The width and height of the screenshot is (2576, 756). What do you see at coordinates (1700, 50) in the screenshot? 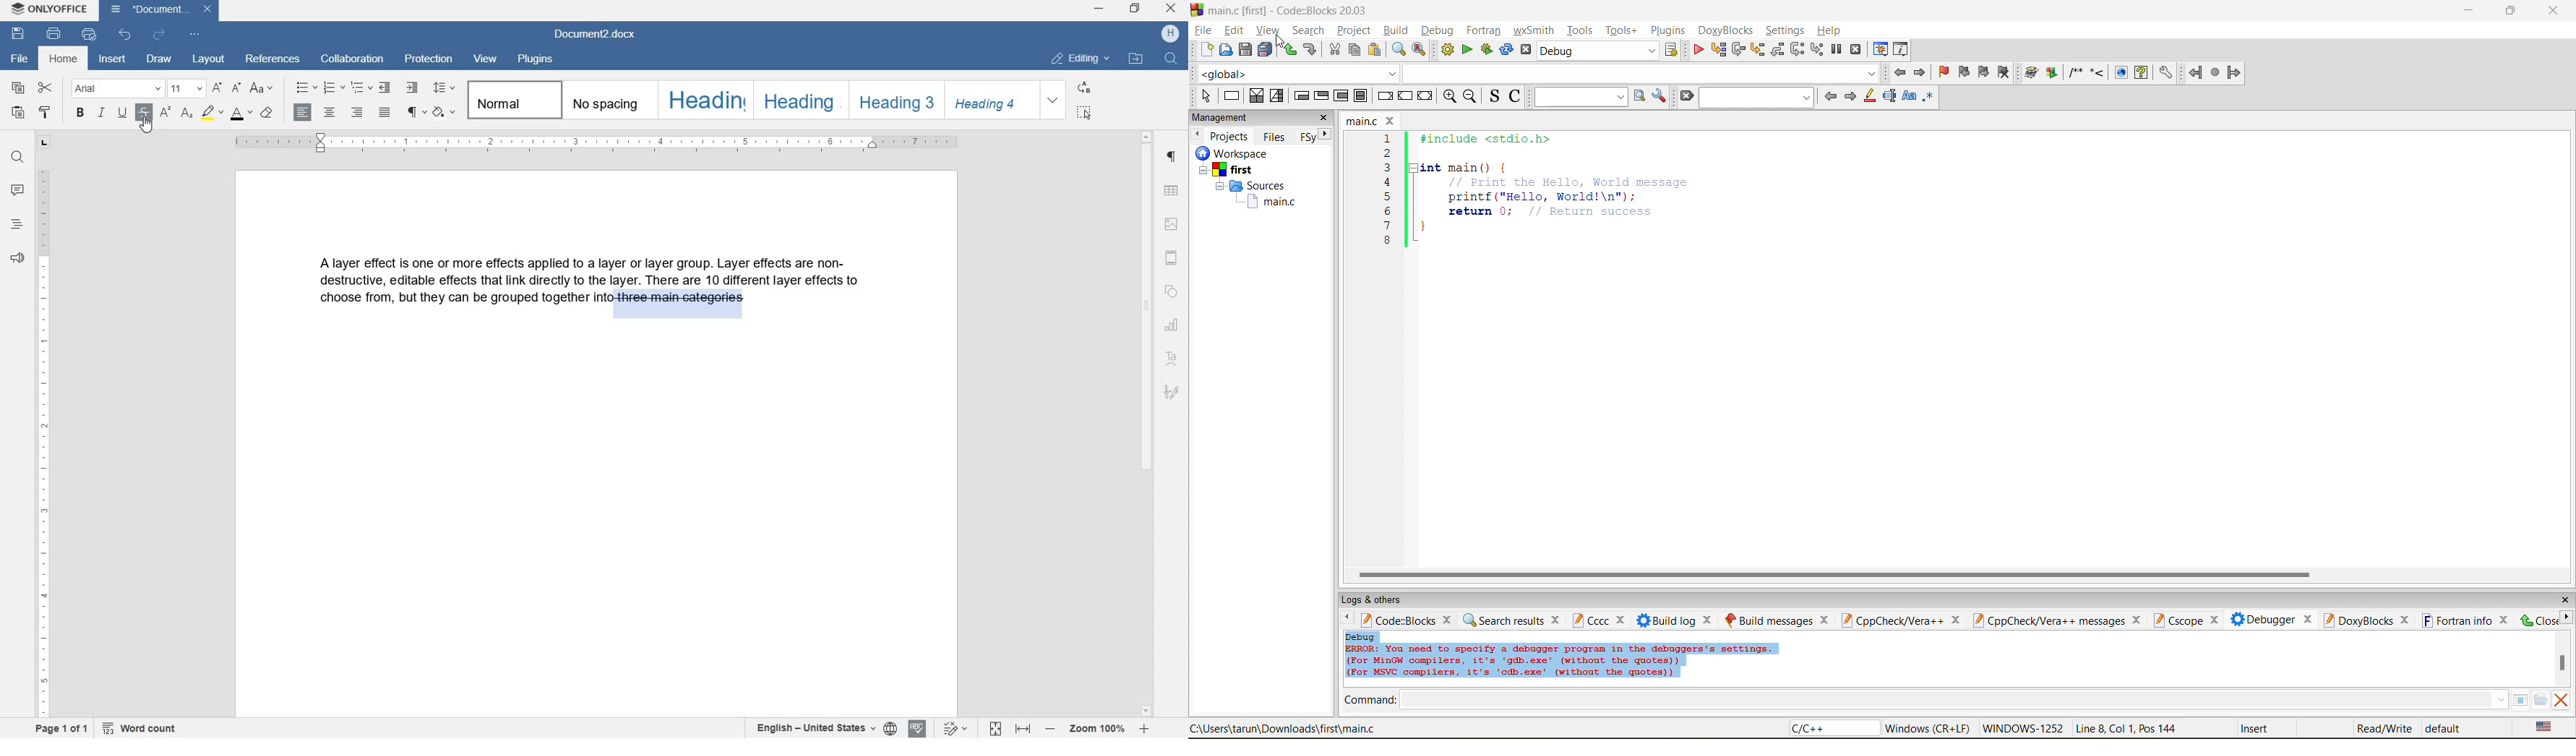
I see `debug/continue` at bounding box center [1700, 50].